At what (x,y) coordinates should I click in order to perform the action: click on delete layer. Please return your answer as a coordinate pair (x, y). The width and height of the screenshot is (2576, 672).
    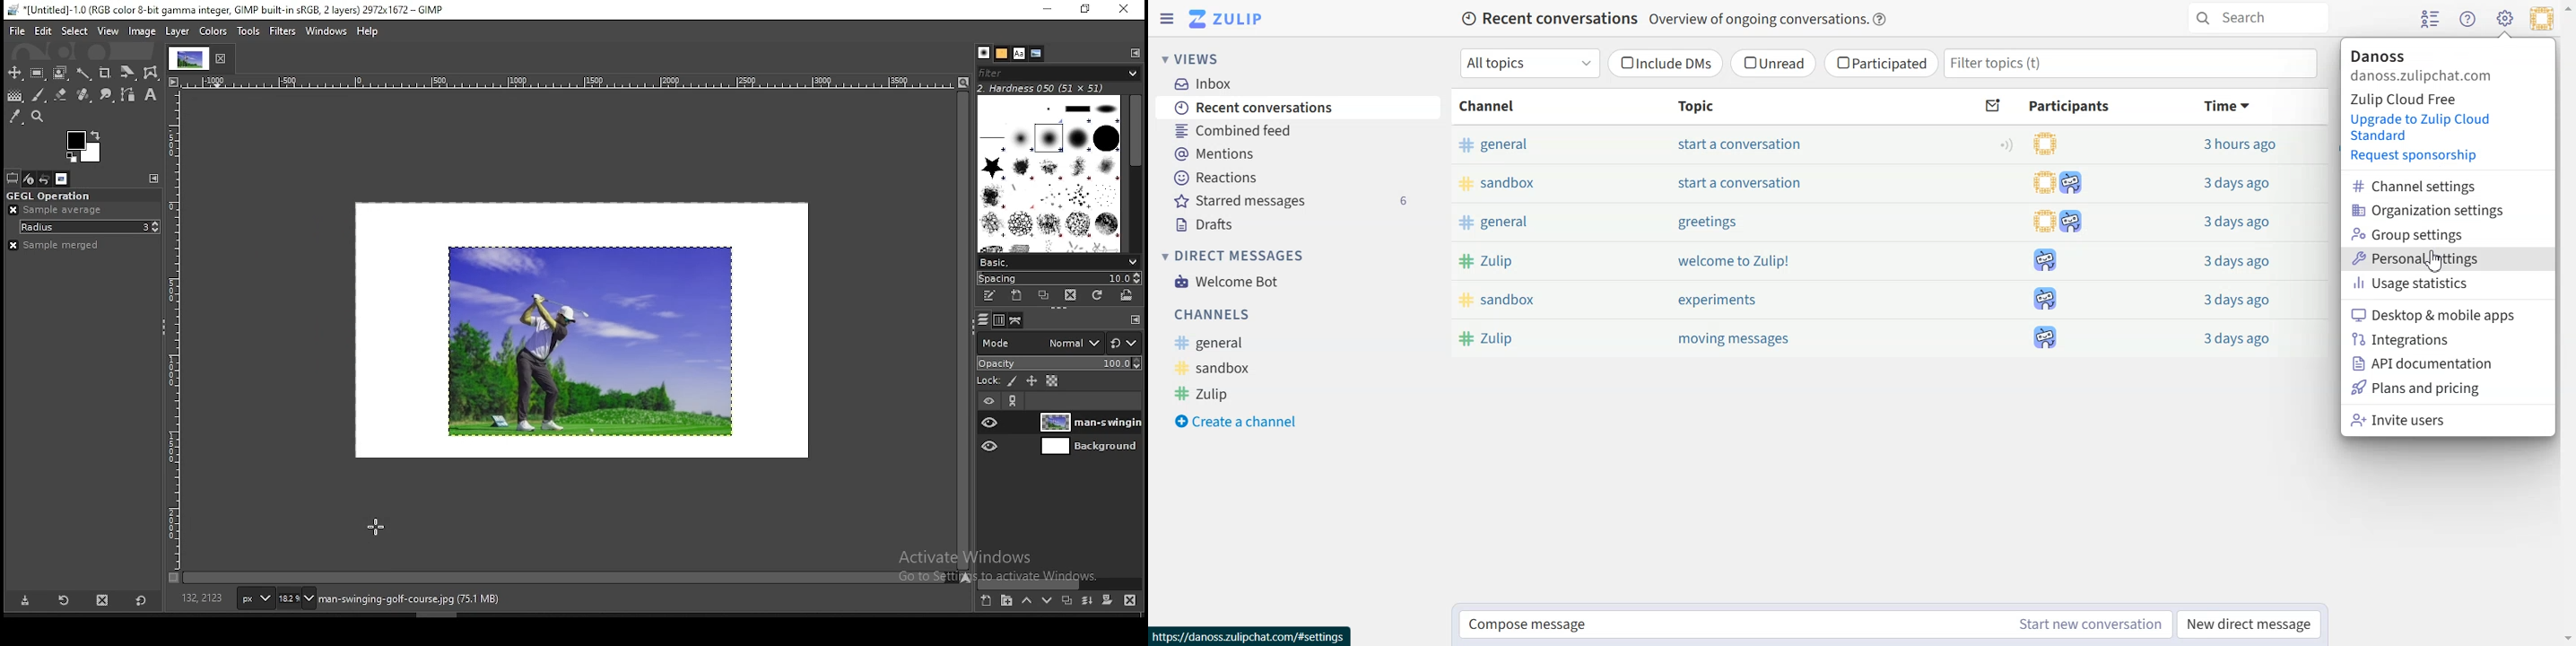
    Looking at the image, I should click on (1130, 601).